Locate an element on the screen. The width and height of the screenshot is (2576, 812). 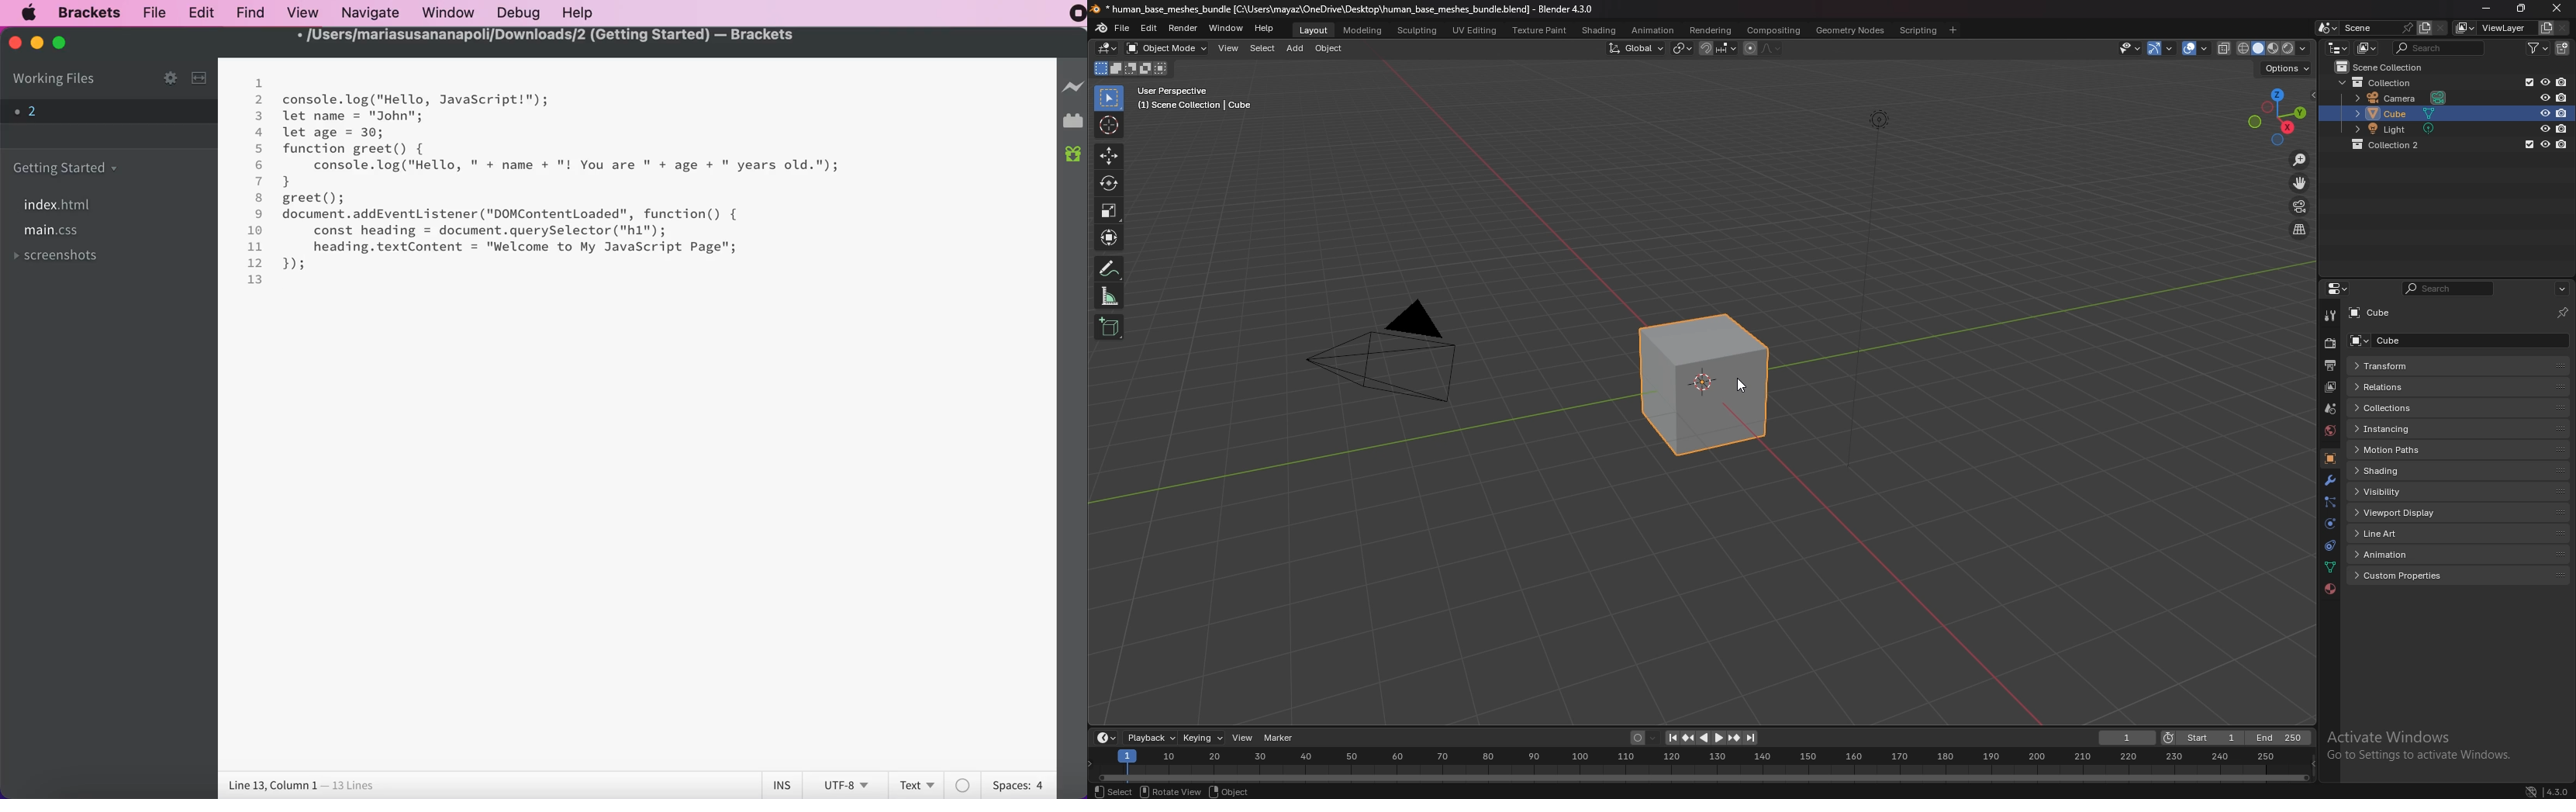
jump to keyframe is located at coordinates (1688, 738).